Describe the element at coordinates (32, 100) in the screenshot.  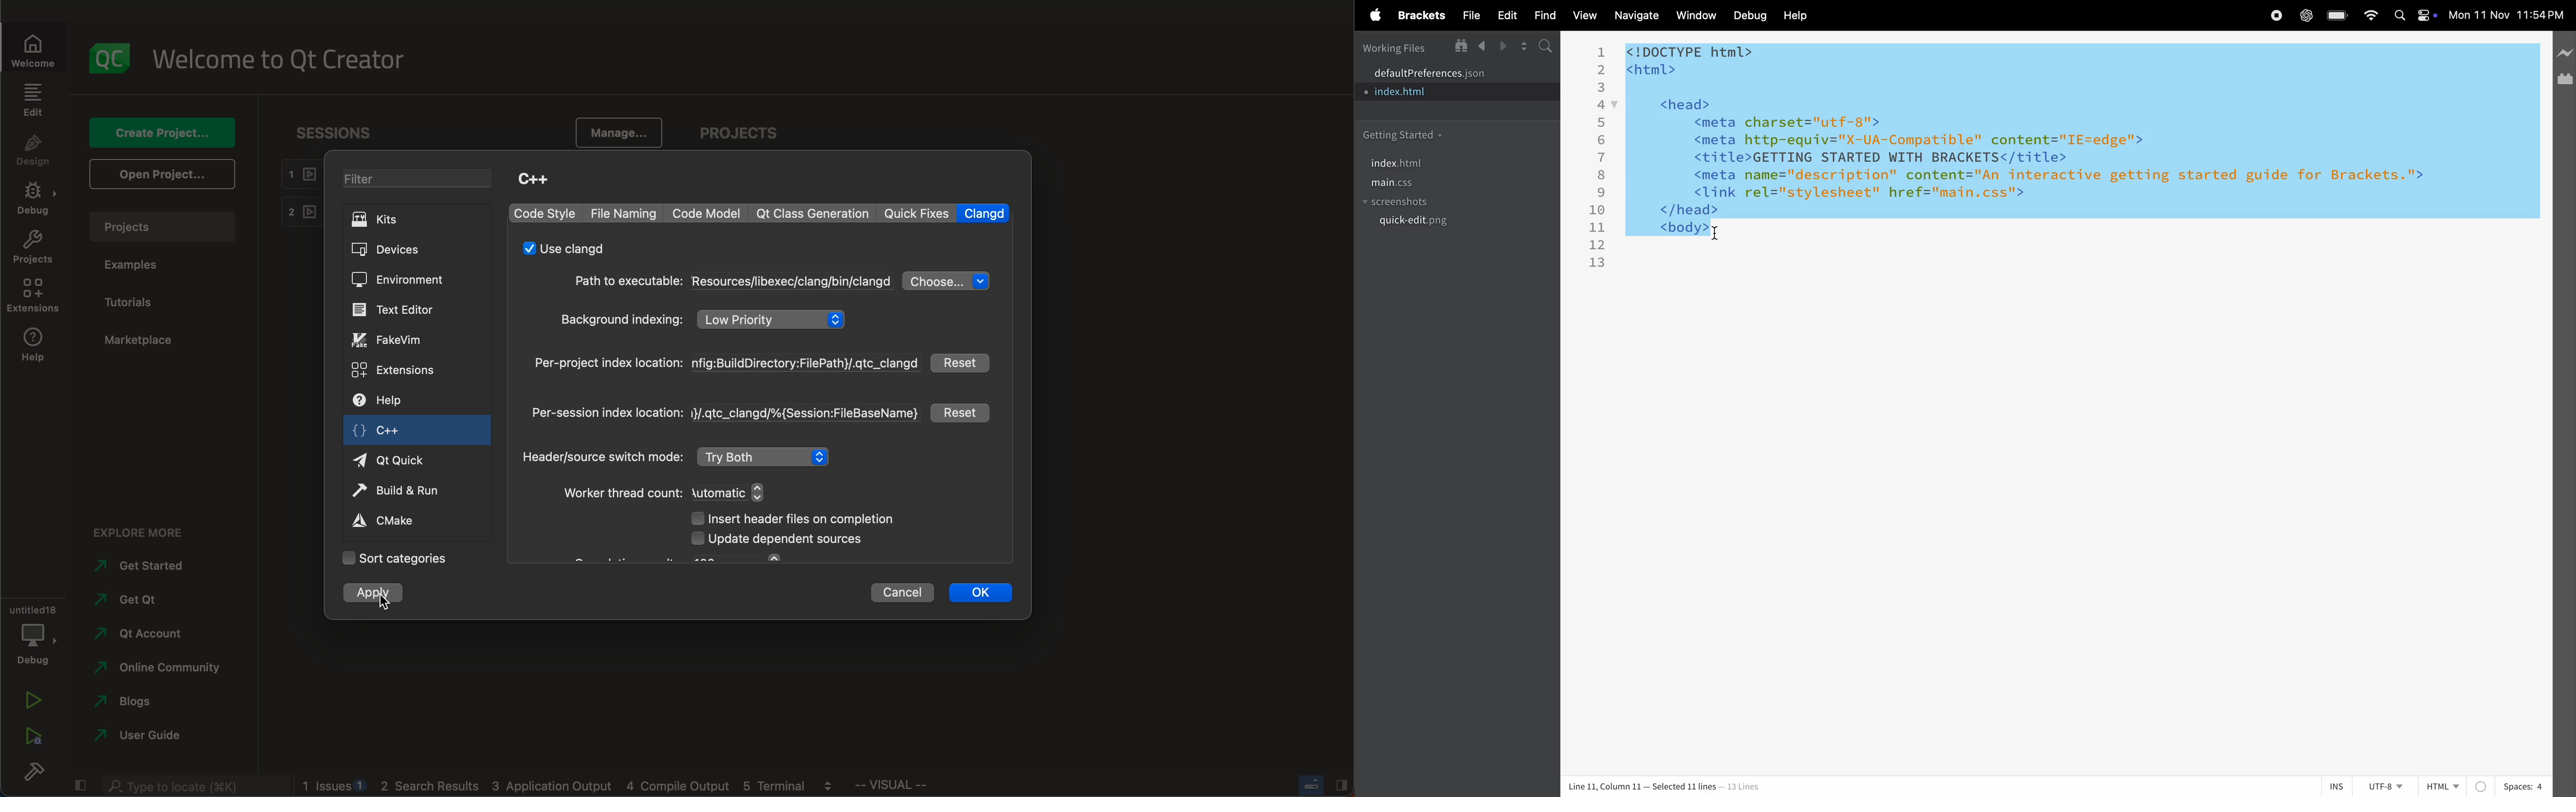
I see `edit` at that location.